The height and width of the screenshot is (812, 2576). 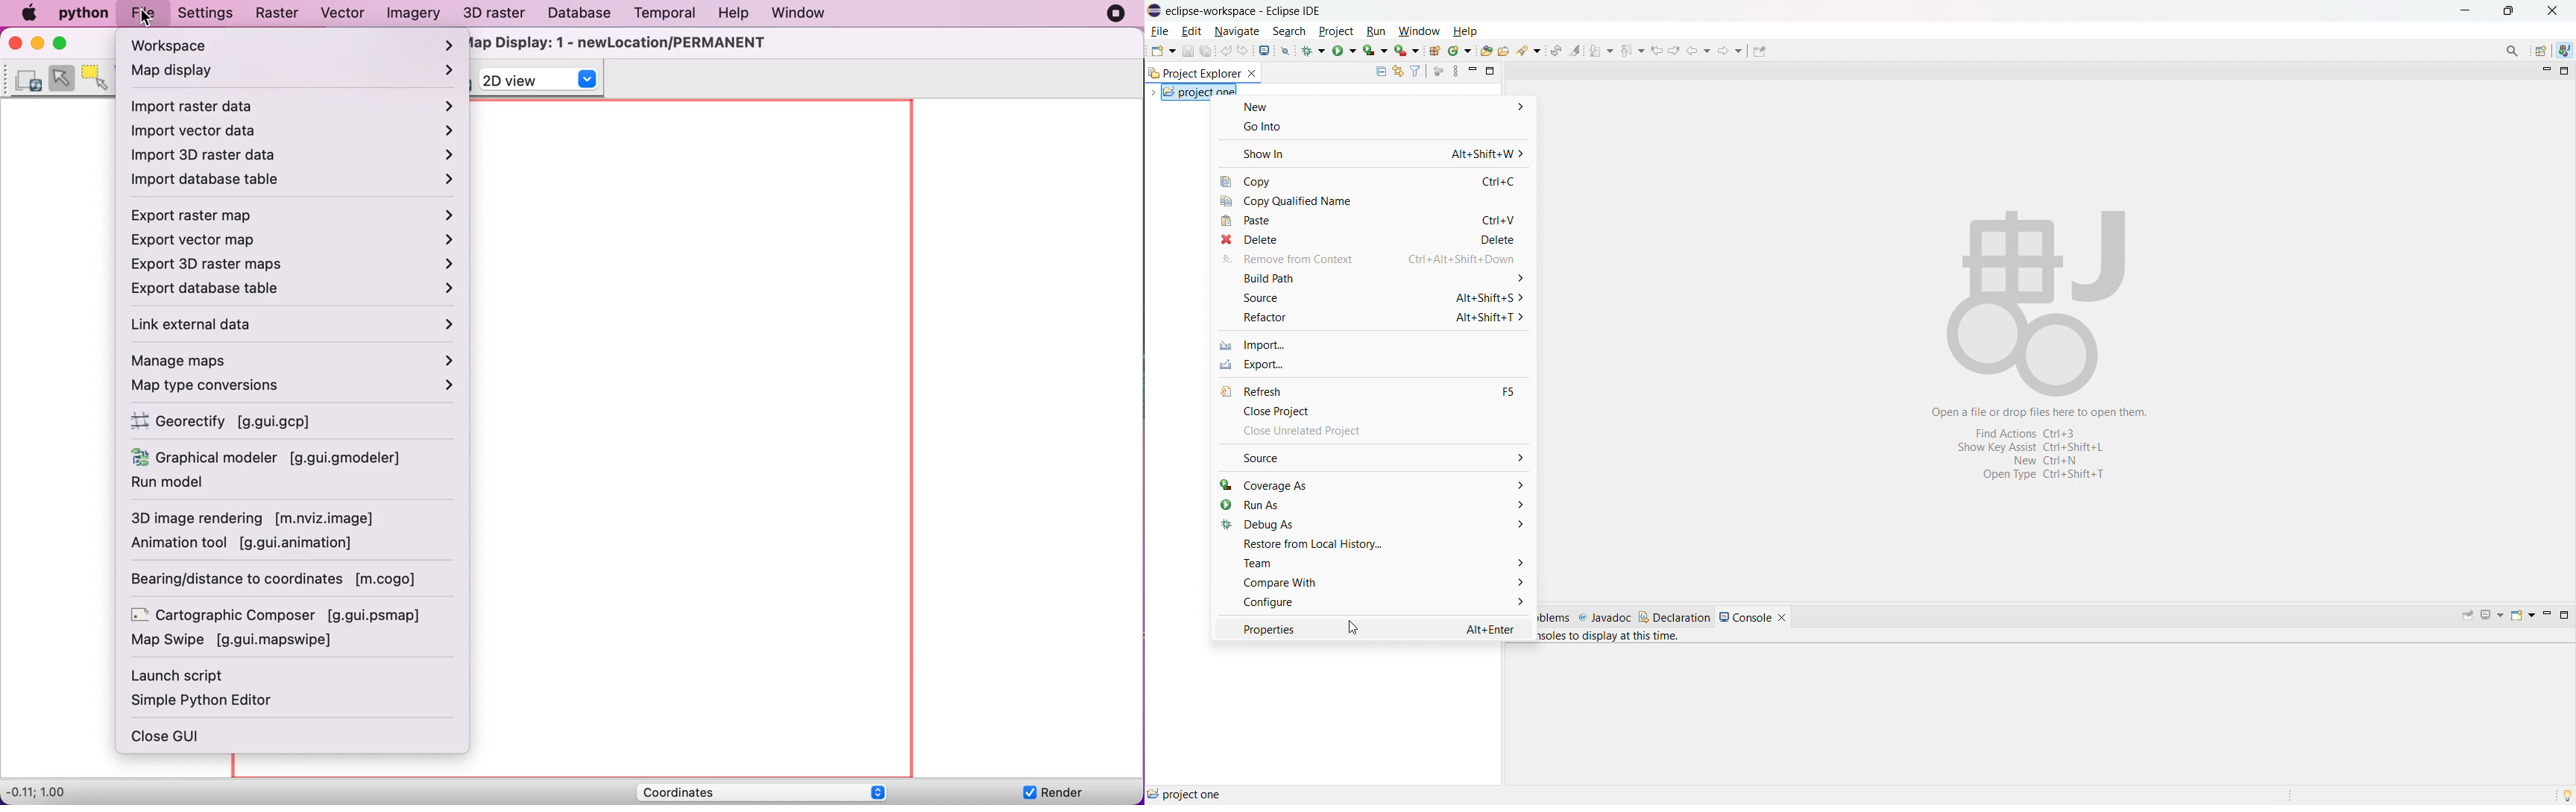 What do you see at coordinates (1605, 618) in the screenshot?
I see `javadoc` at bounding box center [1605, 618].